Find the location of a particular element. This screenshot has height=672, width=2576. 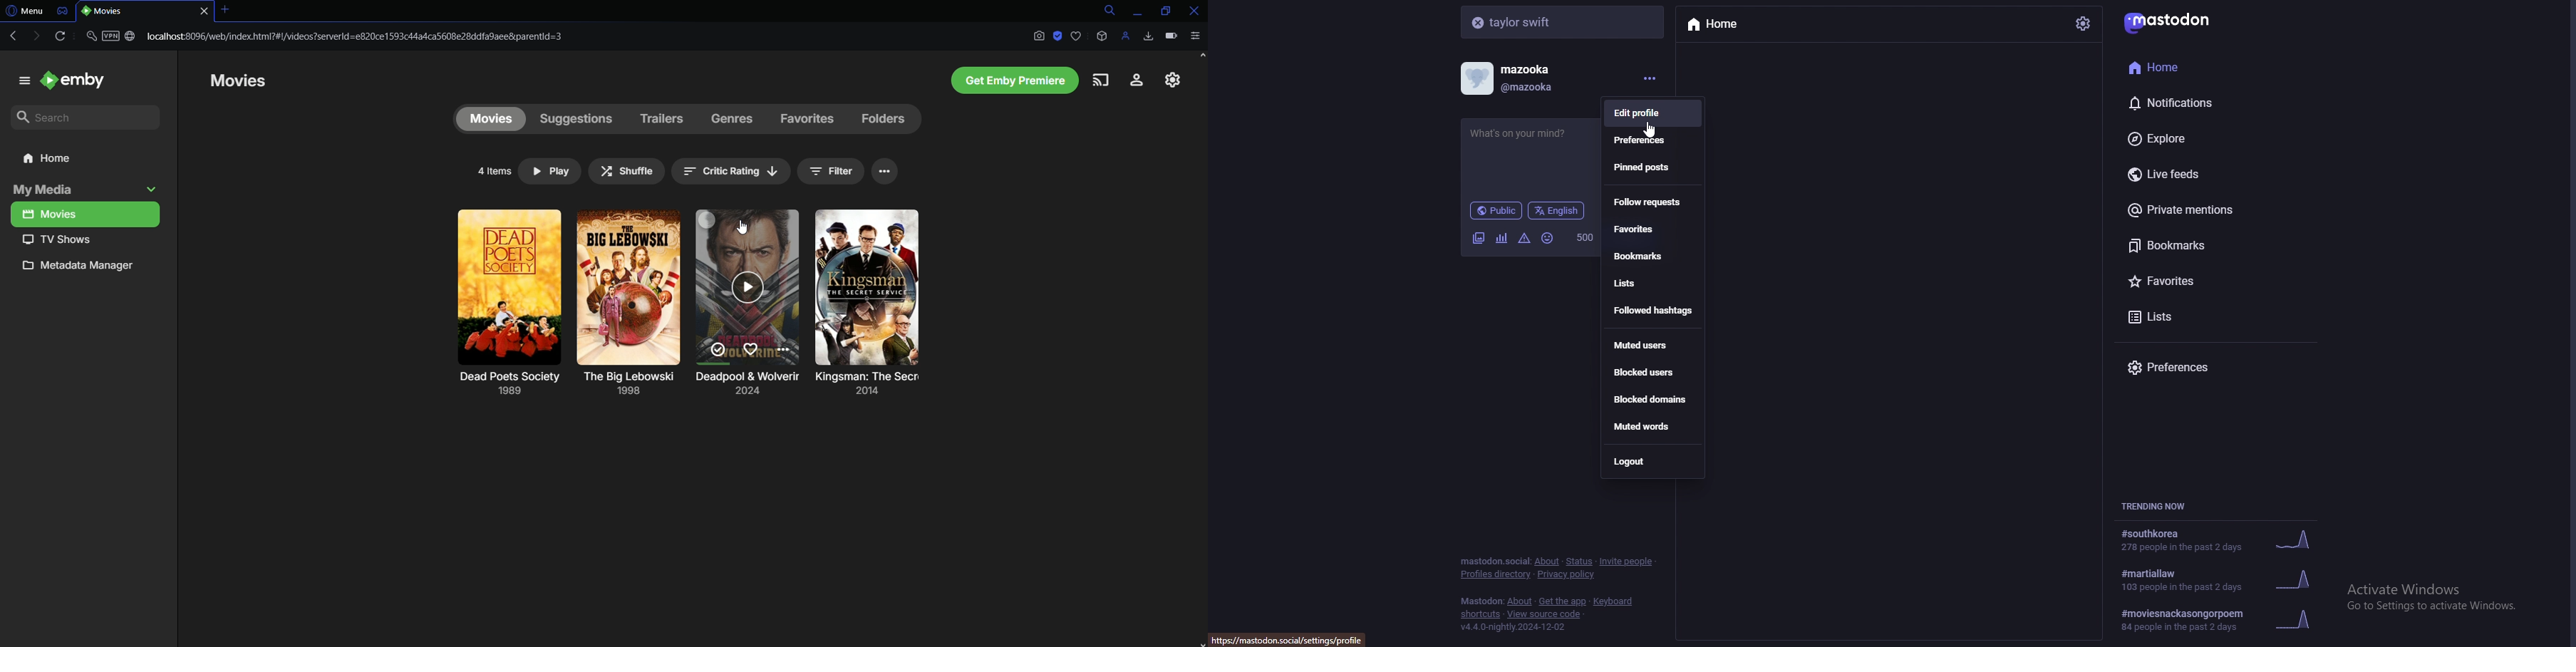

muted words is located at coordinates (1651, 426).